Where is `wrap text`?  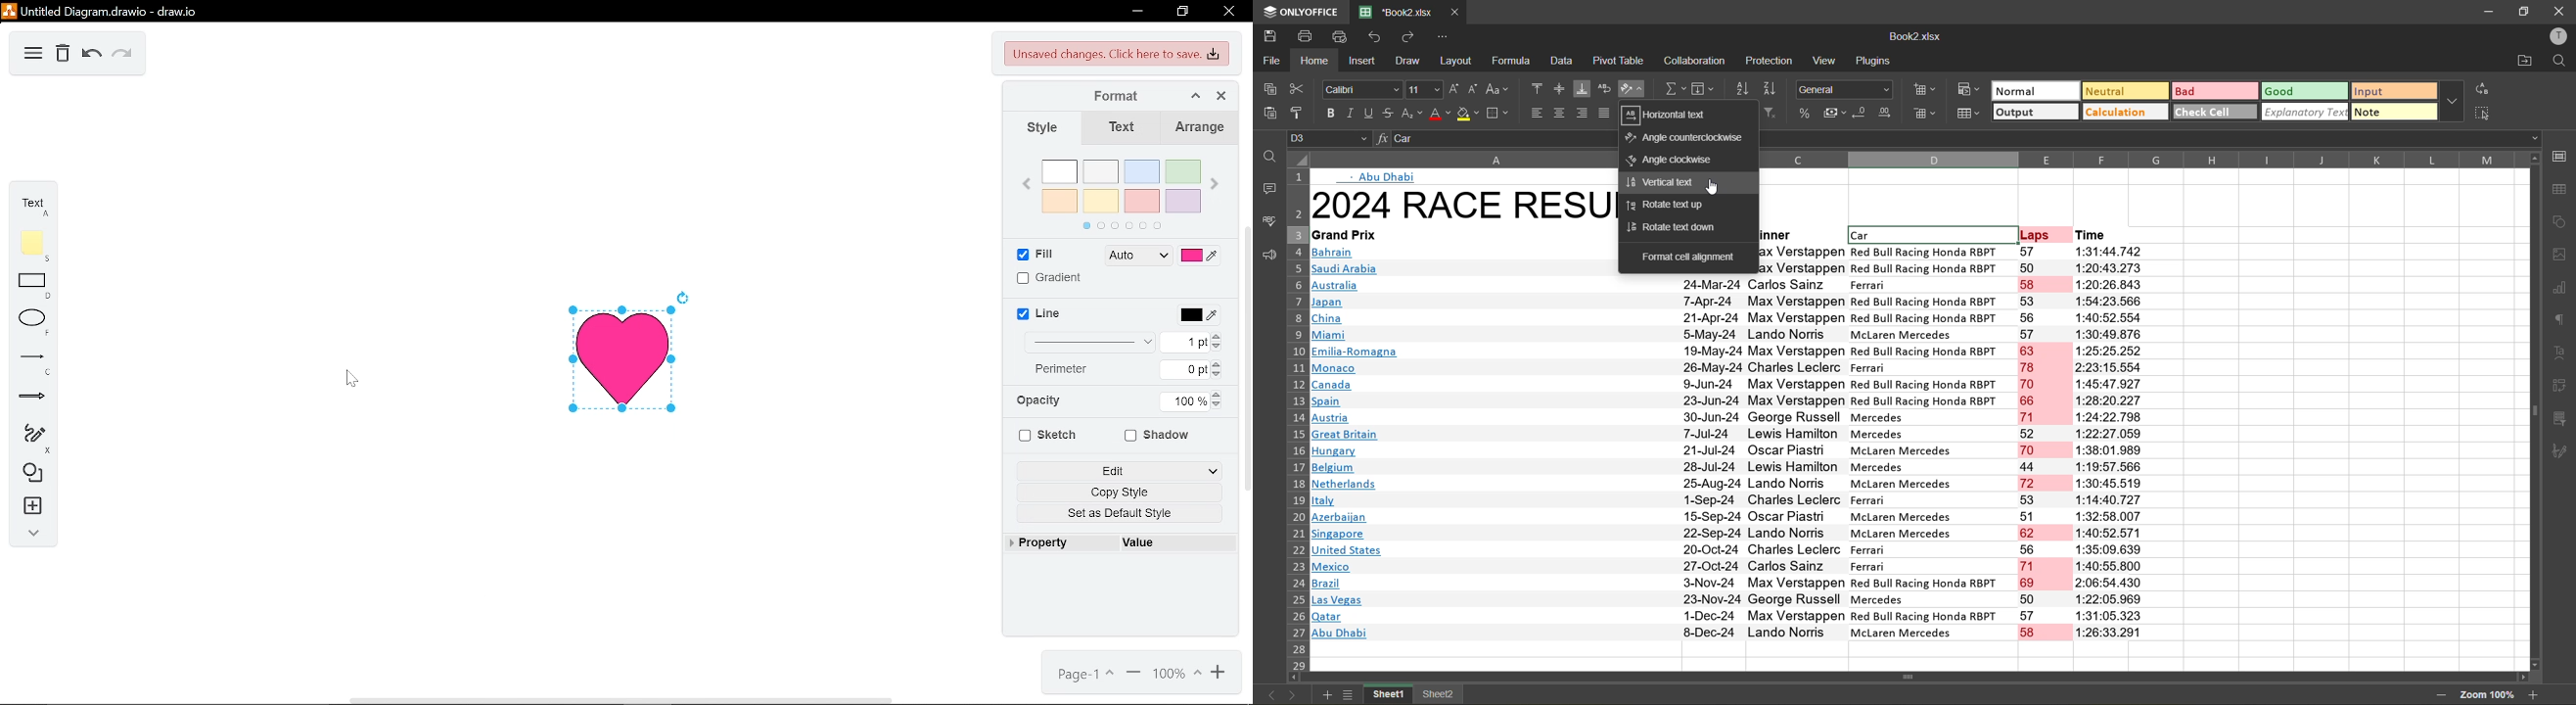
wrap text is located at coordinates (1606, 88).